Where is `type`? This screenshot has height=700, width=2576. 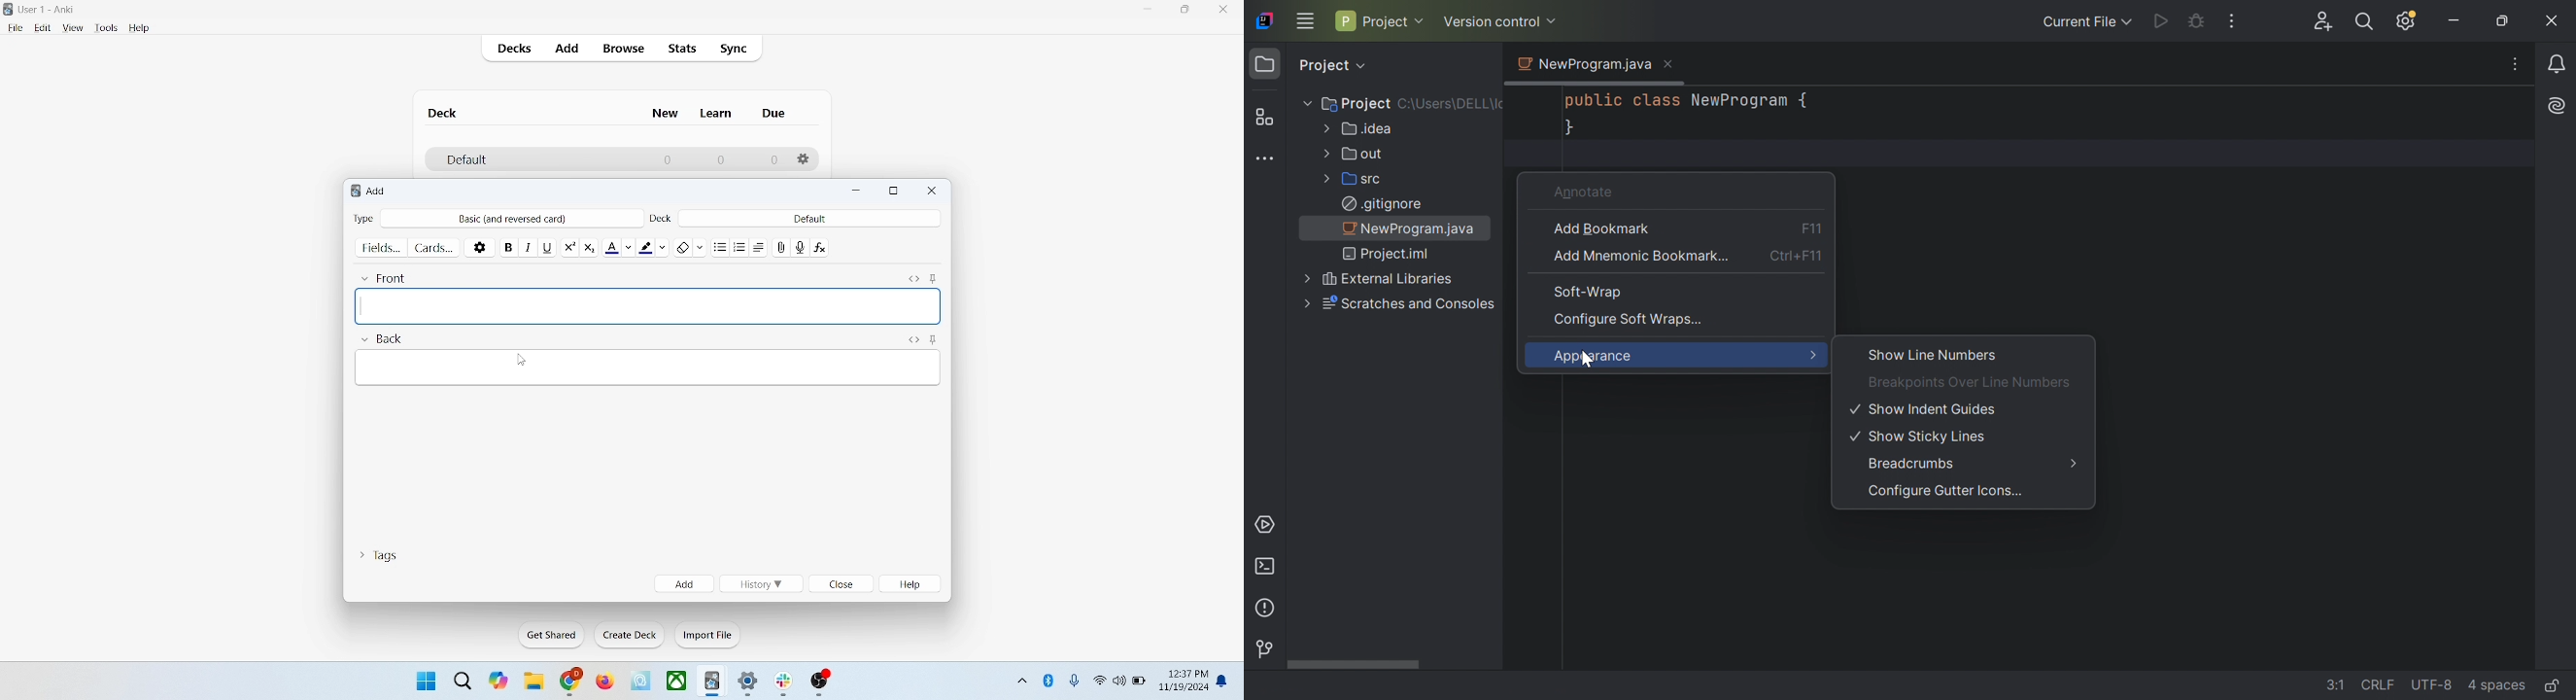 type is located at coordinates (363, 218).